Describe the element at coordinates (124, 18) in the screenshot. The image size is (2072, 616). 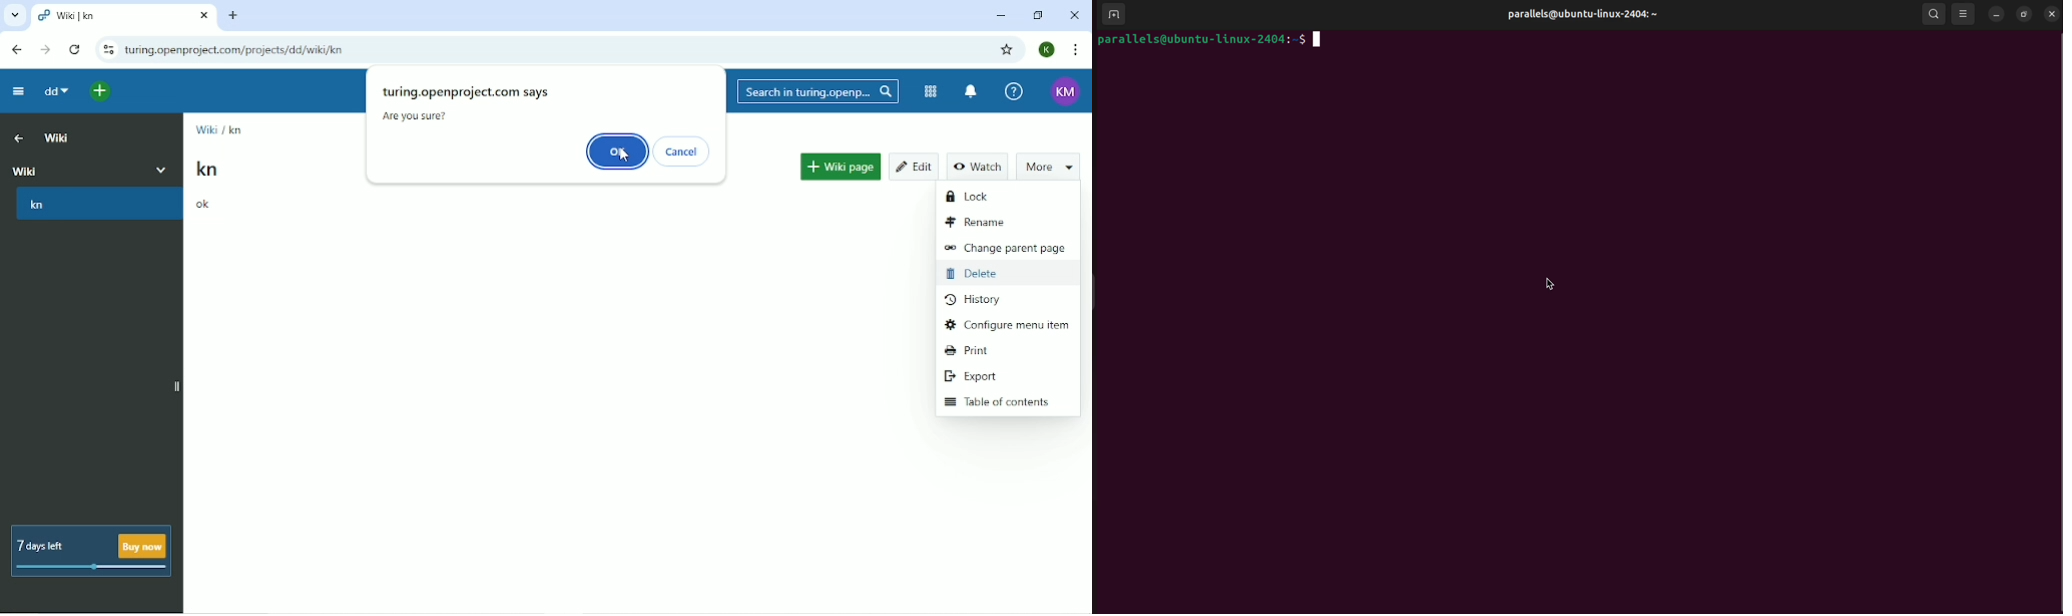
I see `Current tab` at that location.